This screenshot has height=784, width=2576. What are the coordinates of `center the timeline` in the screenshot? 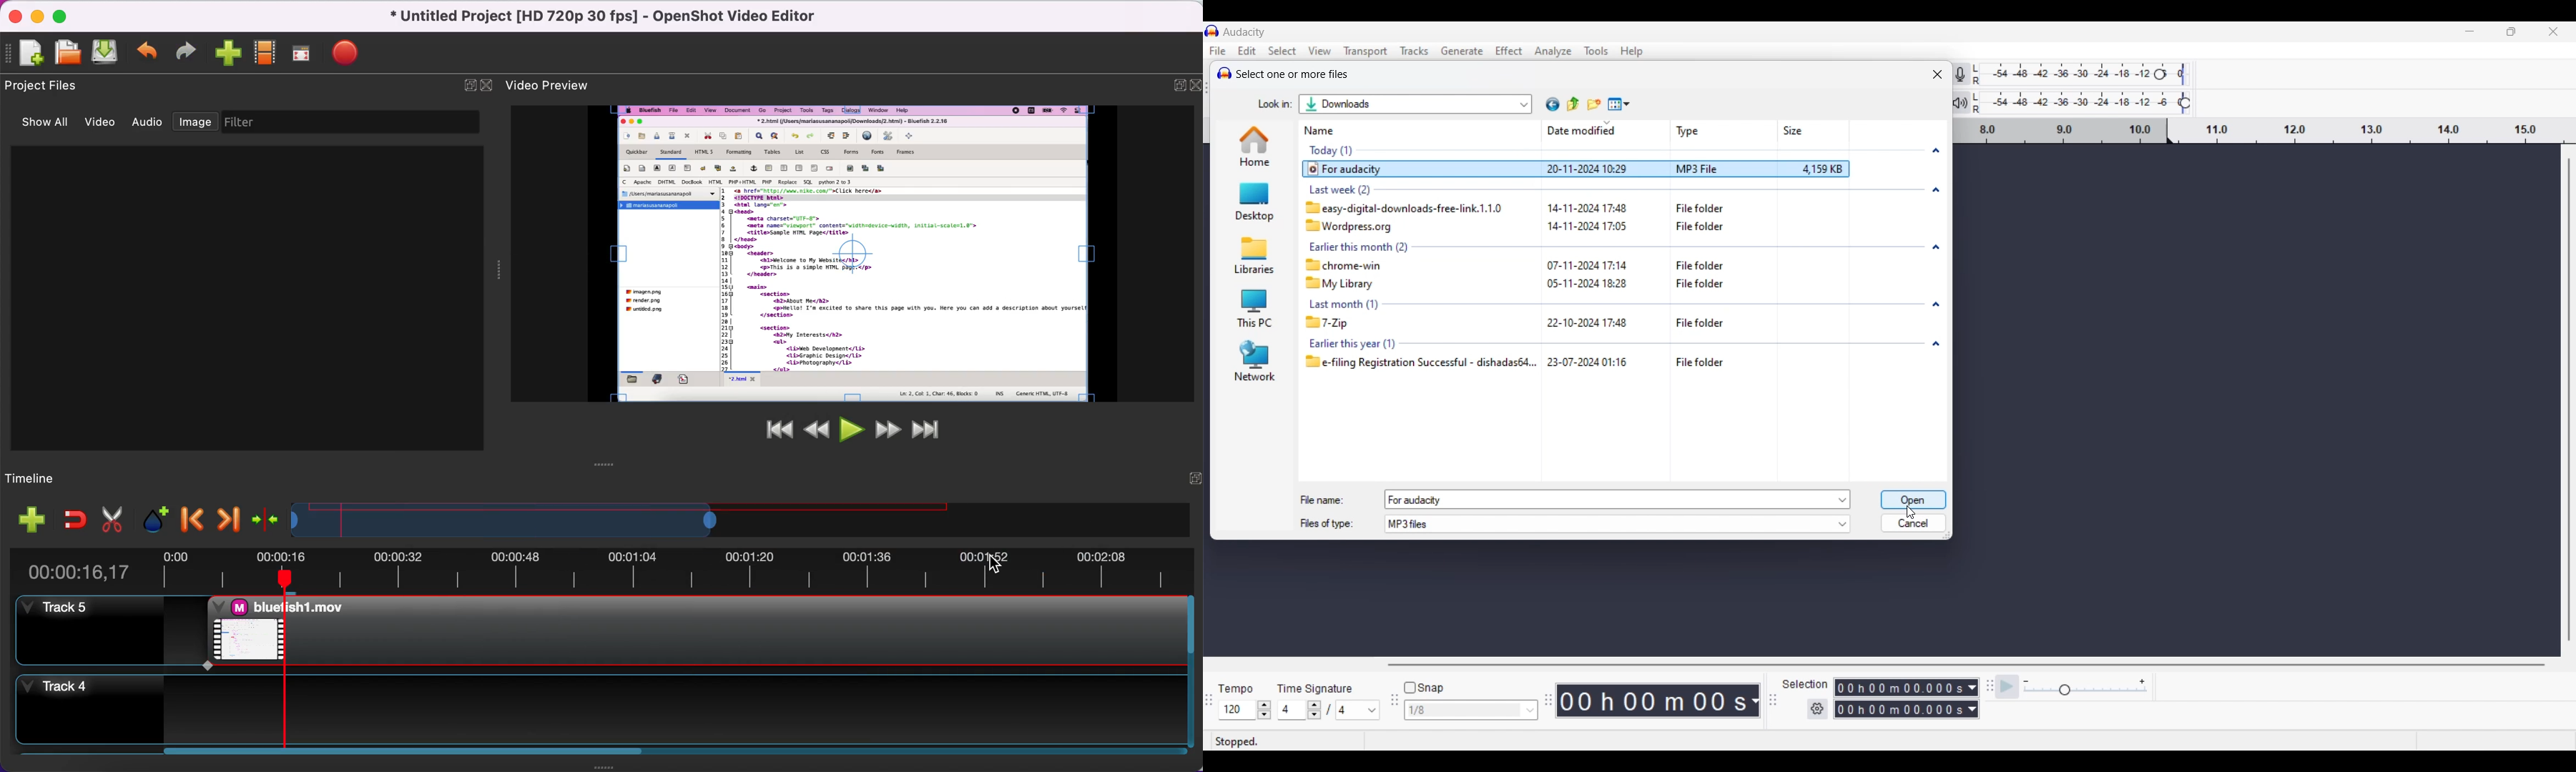 It's located at (263, 516).